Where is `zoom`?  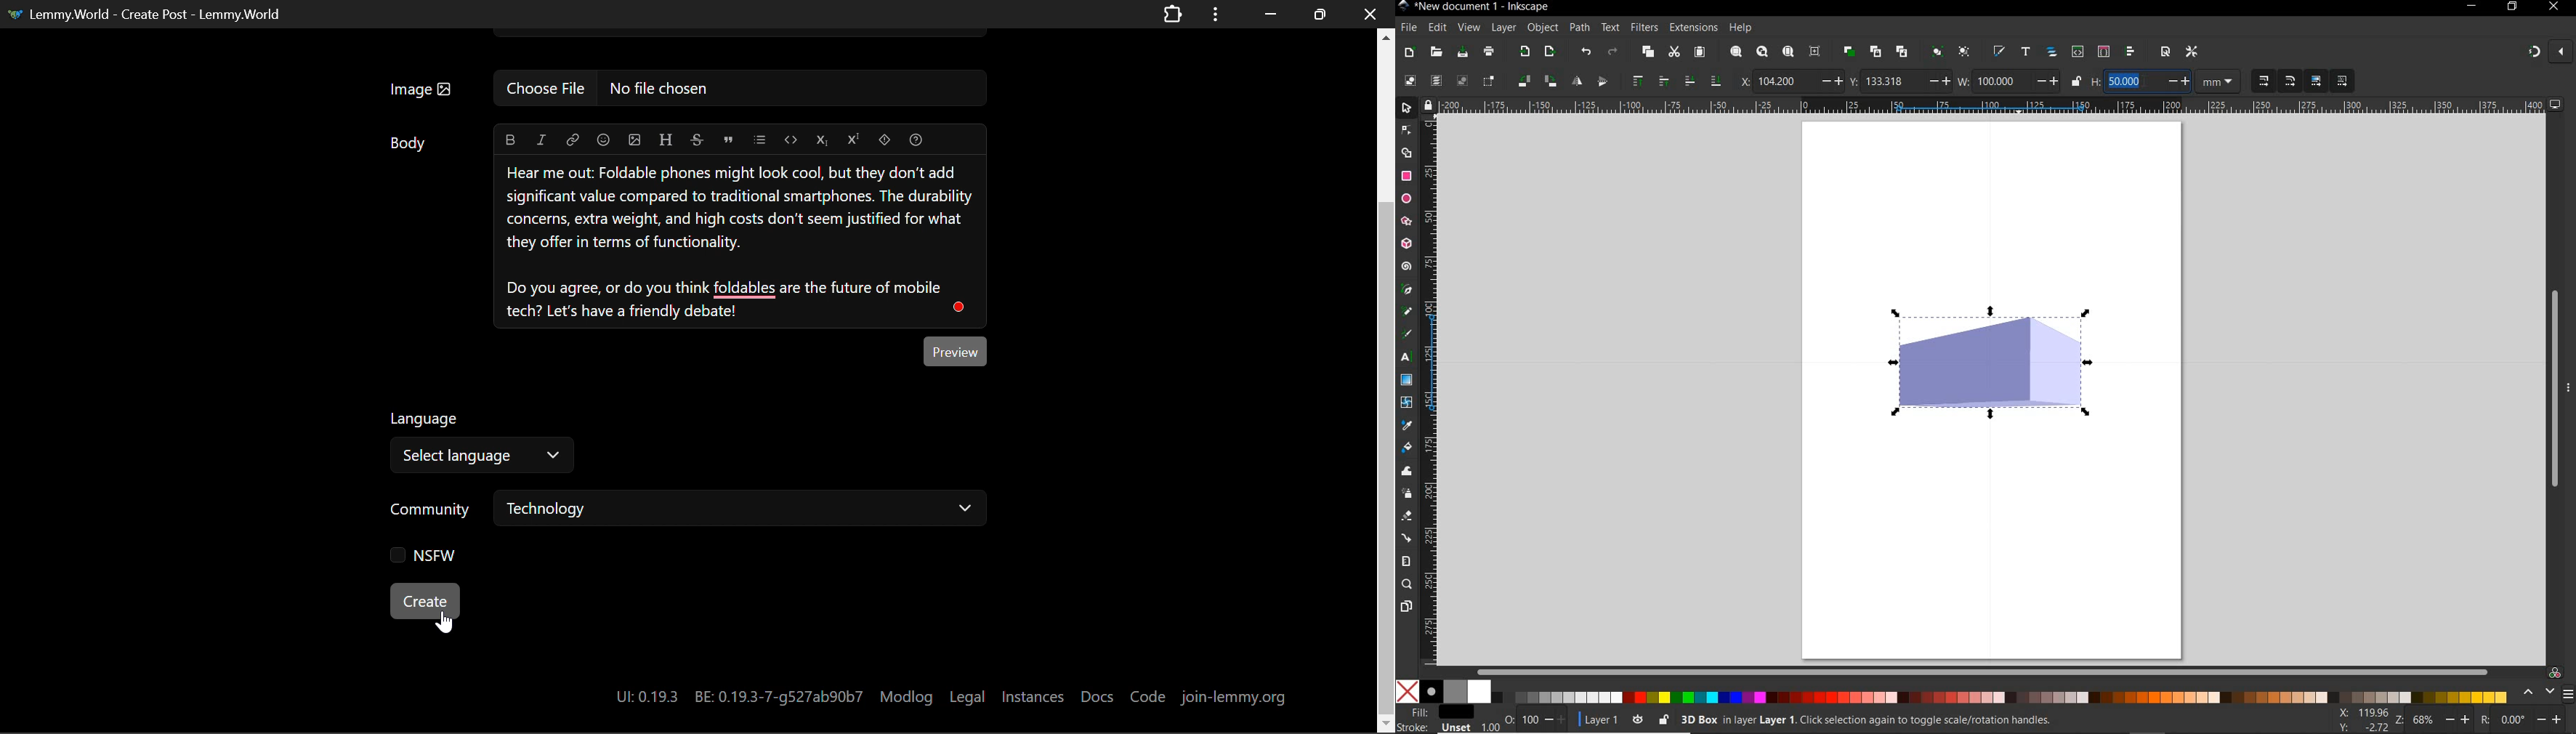
zoom is located at coordinates (2399, 721).